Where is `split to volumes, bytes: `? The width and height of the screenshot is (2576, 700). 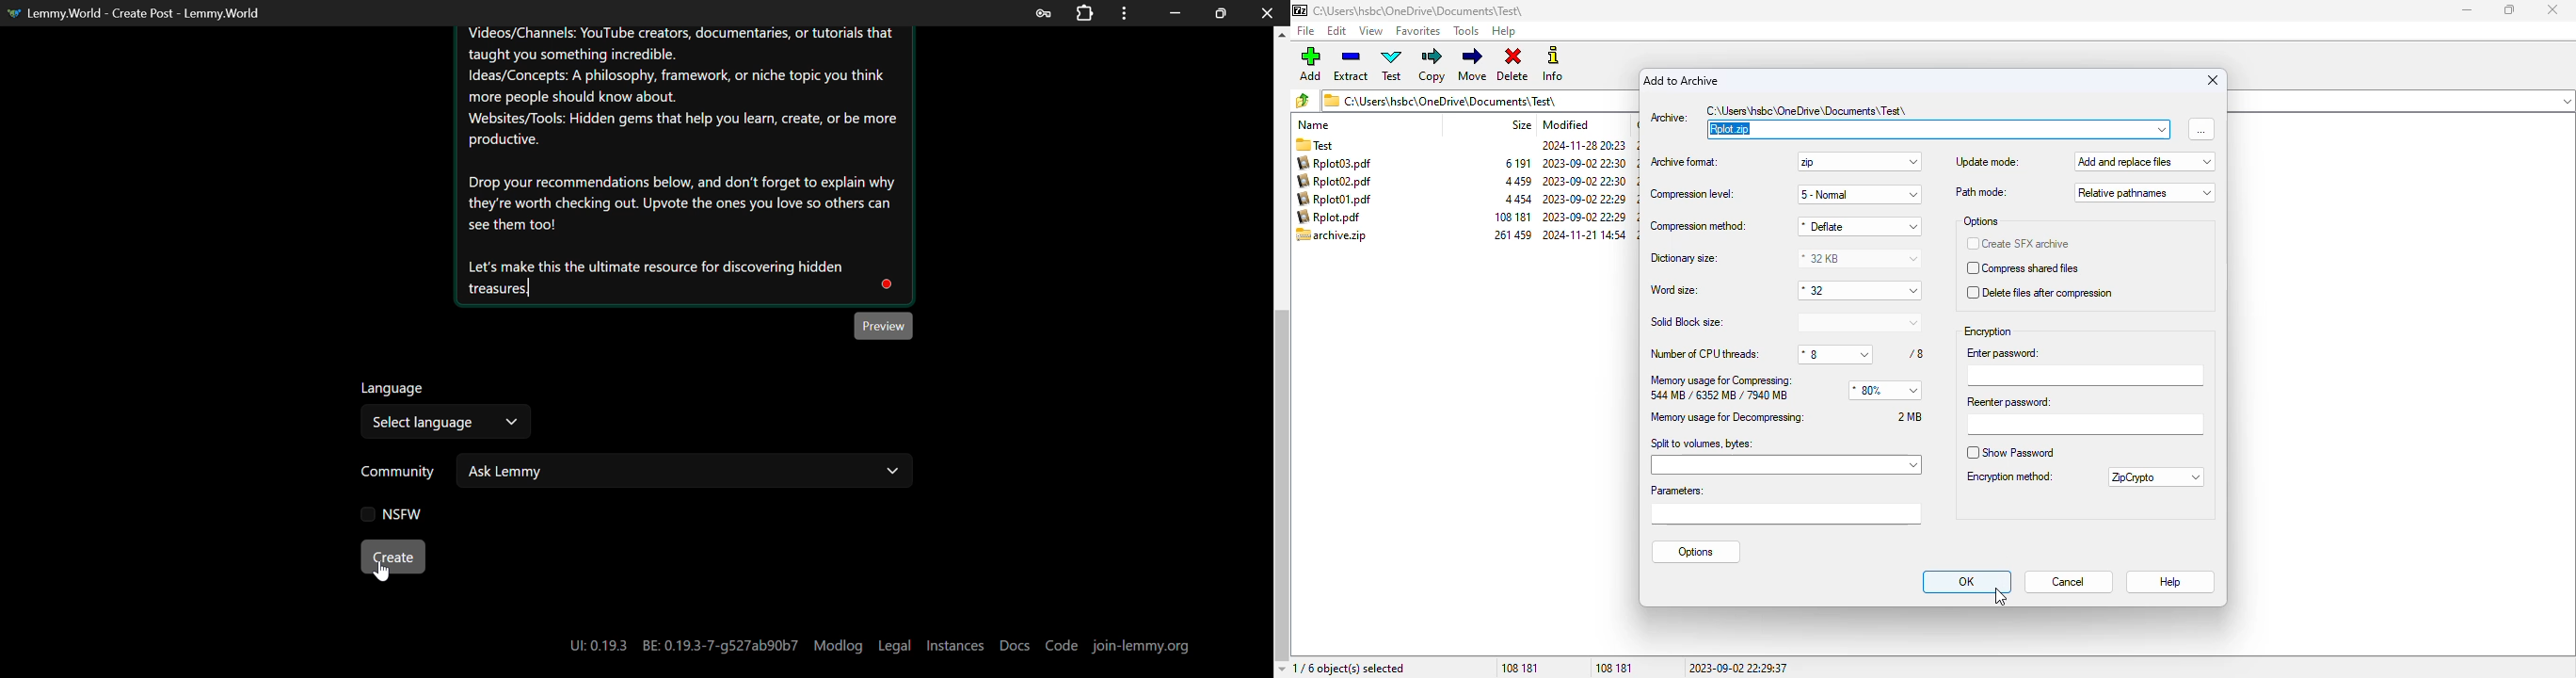
split to volumes, bytes:  is located at coordinates (1785, 455).